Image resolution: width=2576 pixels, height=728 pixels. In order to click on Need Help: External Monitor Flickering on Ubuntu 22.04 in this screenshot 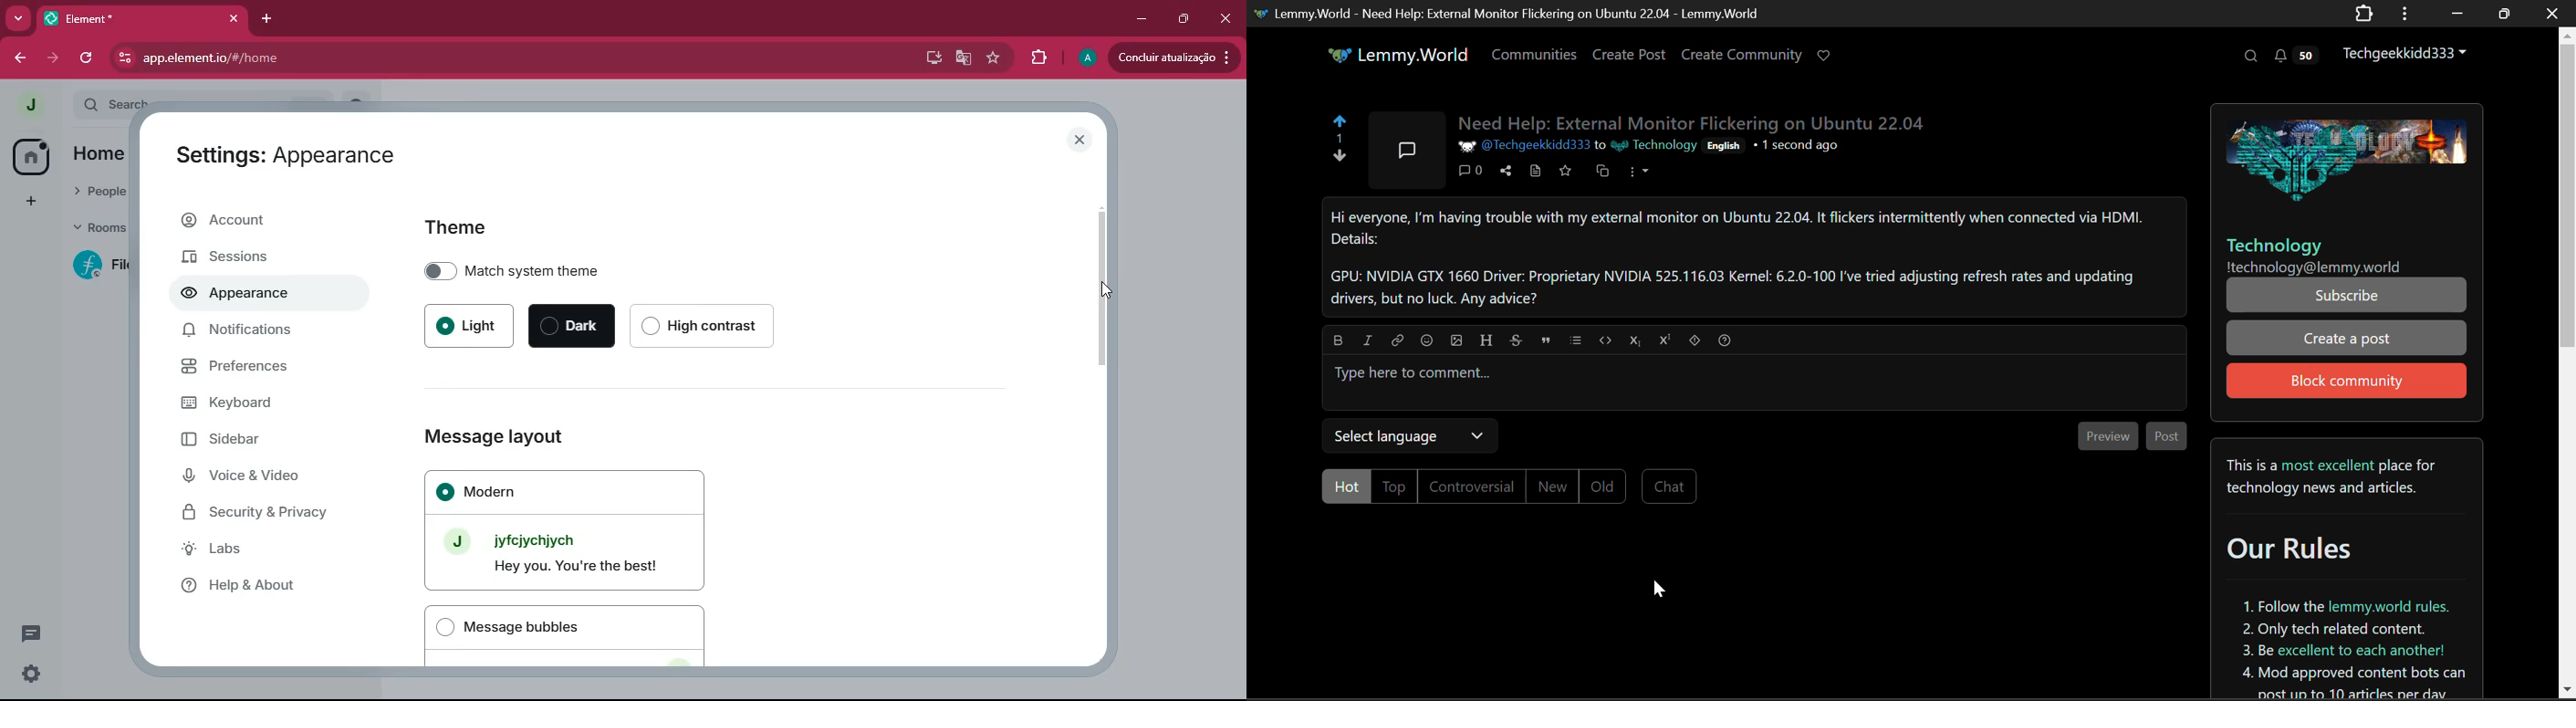, I will do `click(1695, 124)`.